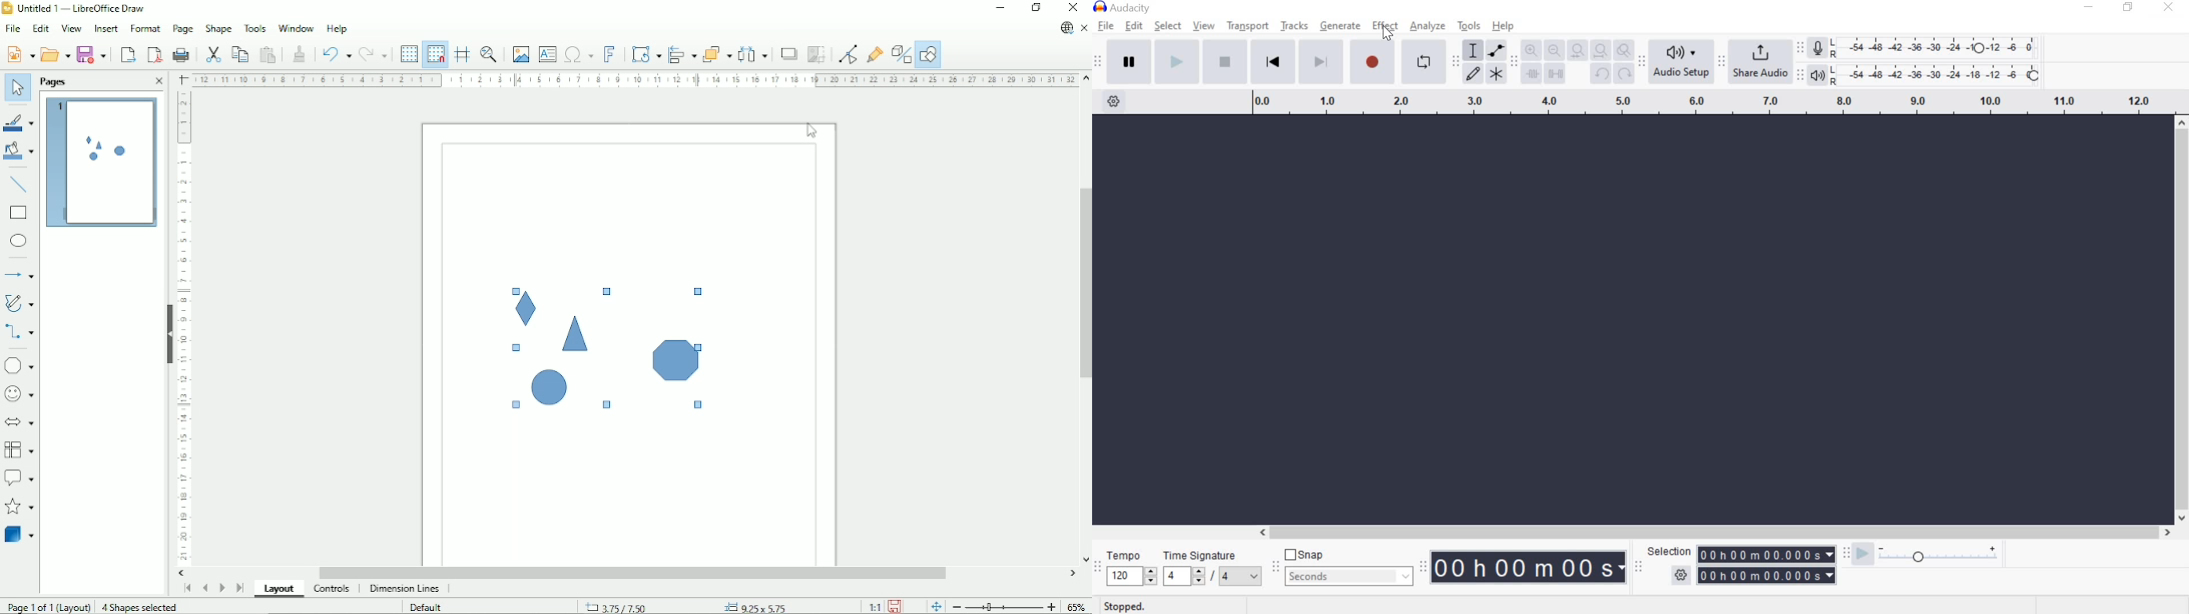 Image resolution: width=2212 pixels, height=616 pixels. Describe the element at coordinates (752, 53) in the screenshot. I see `Distribute` at that location.